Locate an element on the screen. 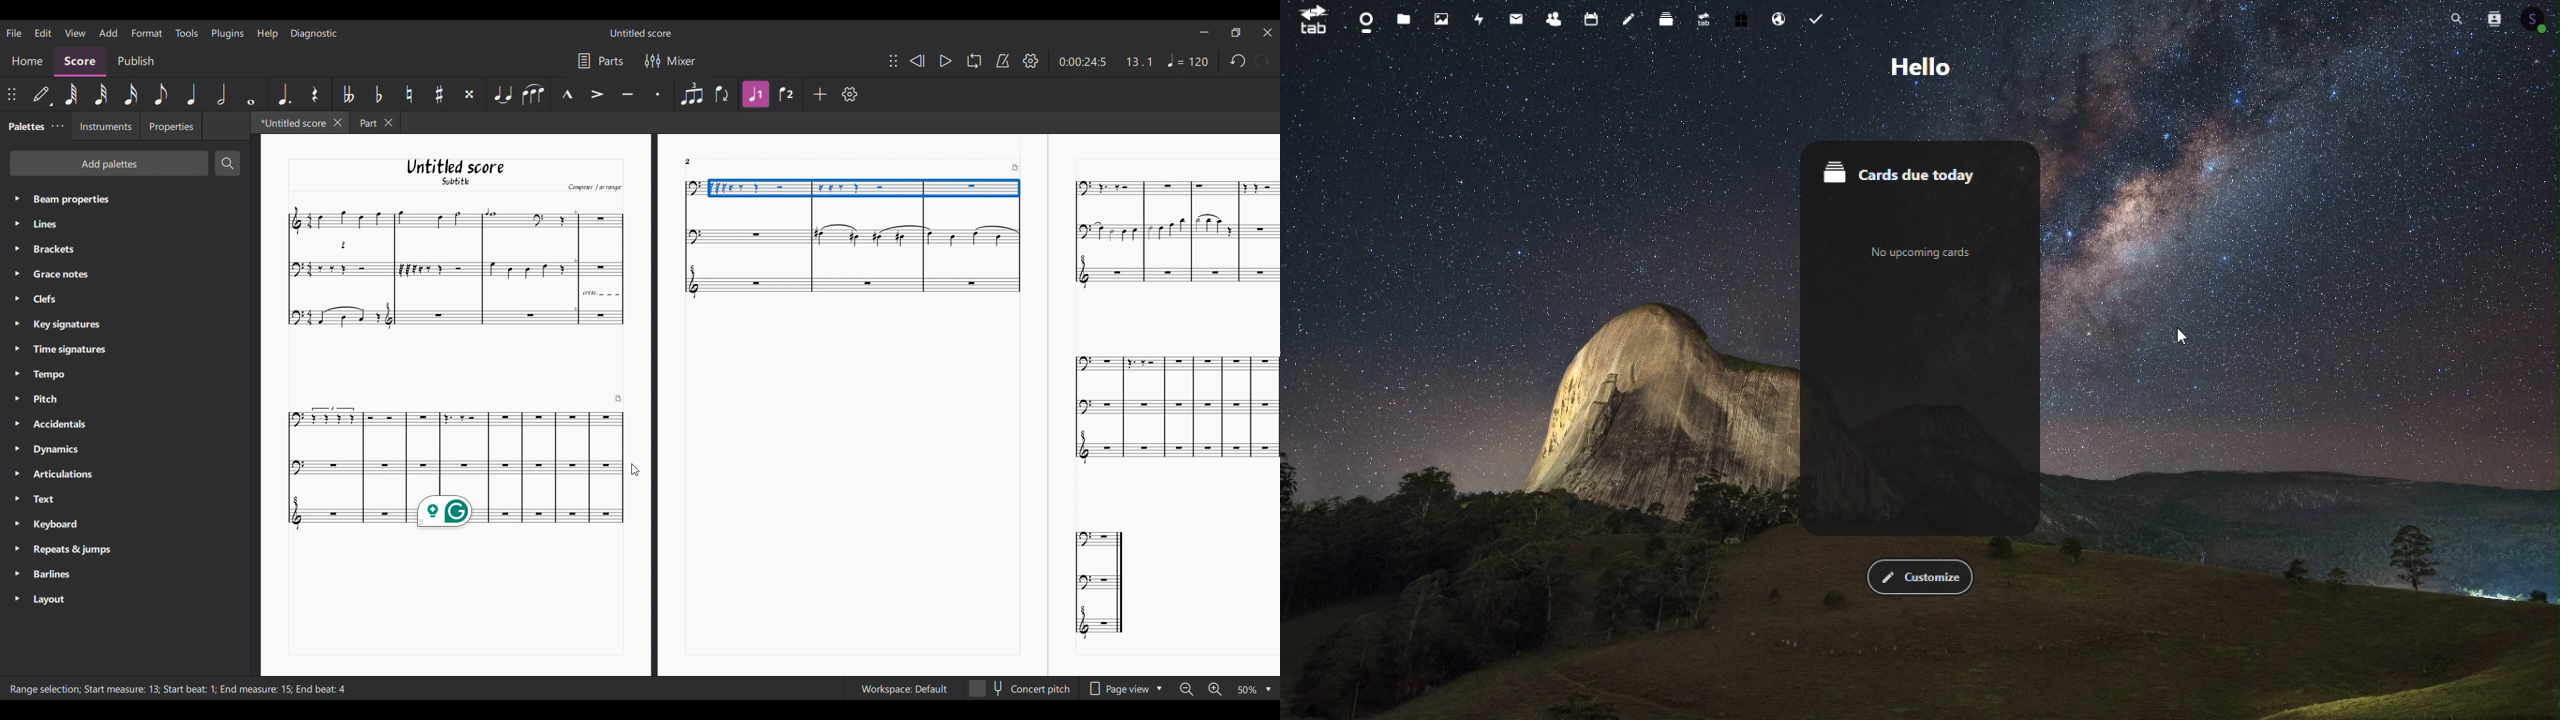 Image resolution: width=2576 pixels, height=728 pixels. Quarter note is located at coordinates (191, 94).